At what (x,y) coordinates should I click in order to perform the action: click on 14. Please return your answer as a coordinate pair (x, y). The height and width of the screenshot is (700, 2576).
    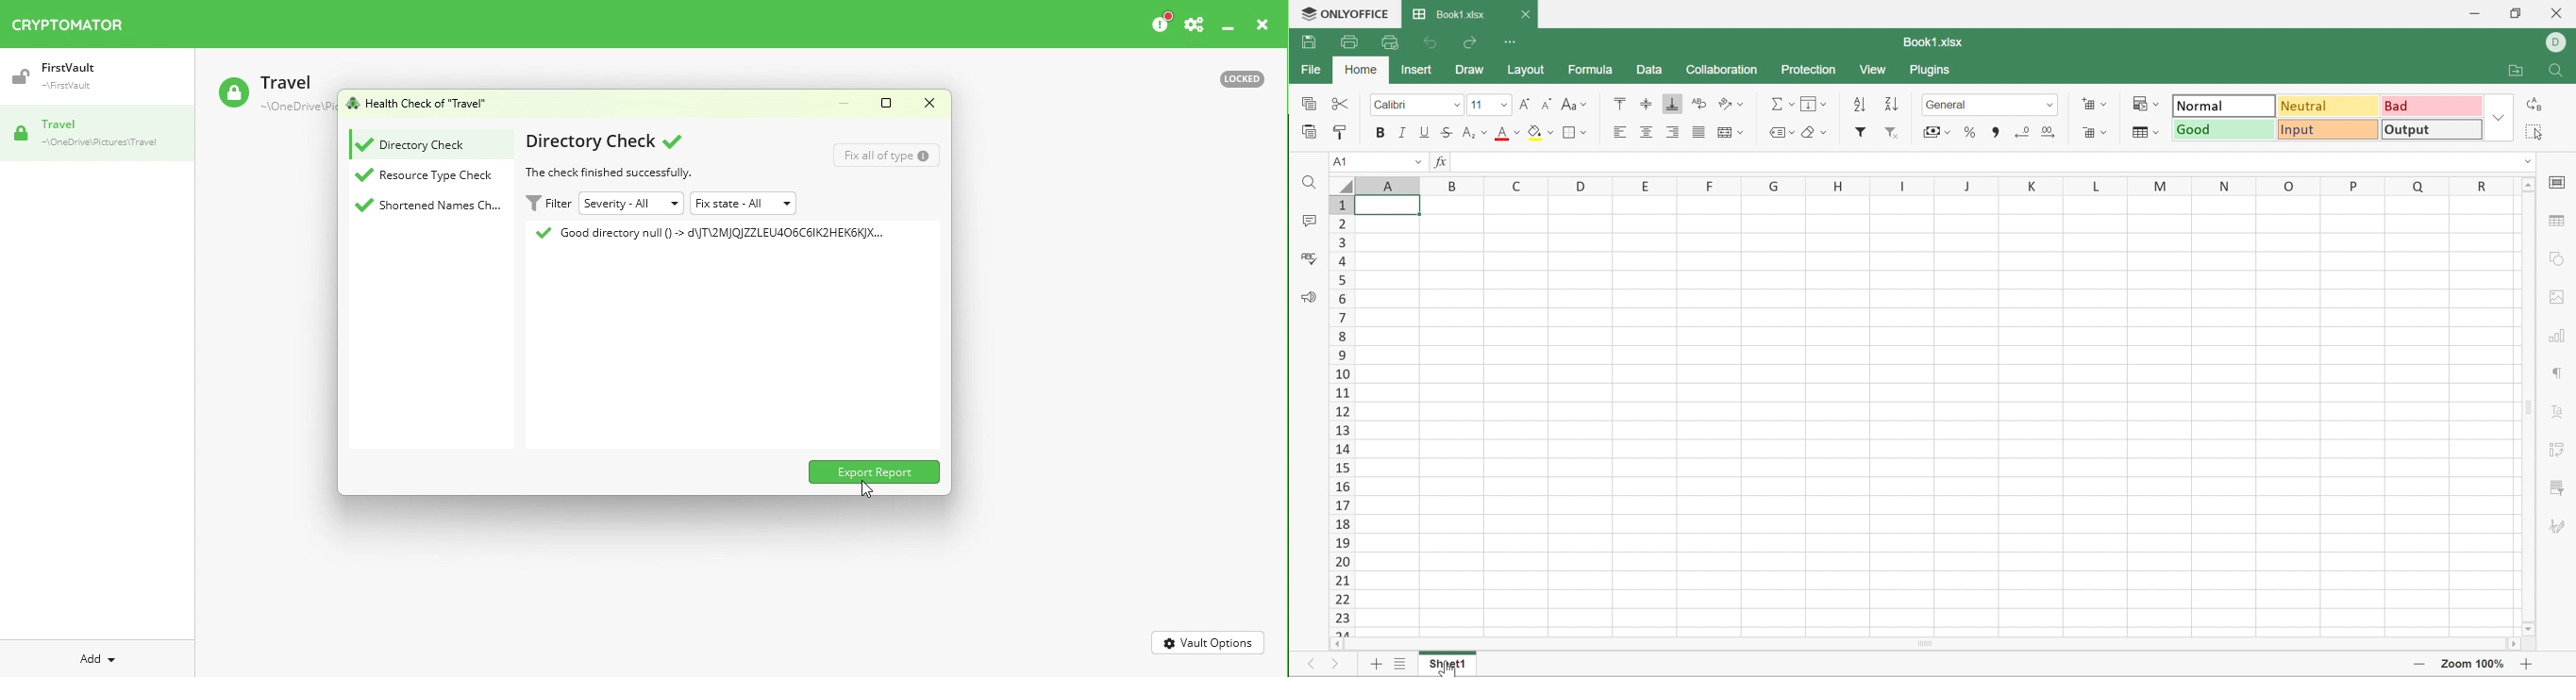
    Looking at the image, I should click on (1342, 450).